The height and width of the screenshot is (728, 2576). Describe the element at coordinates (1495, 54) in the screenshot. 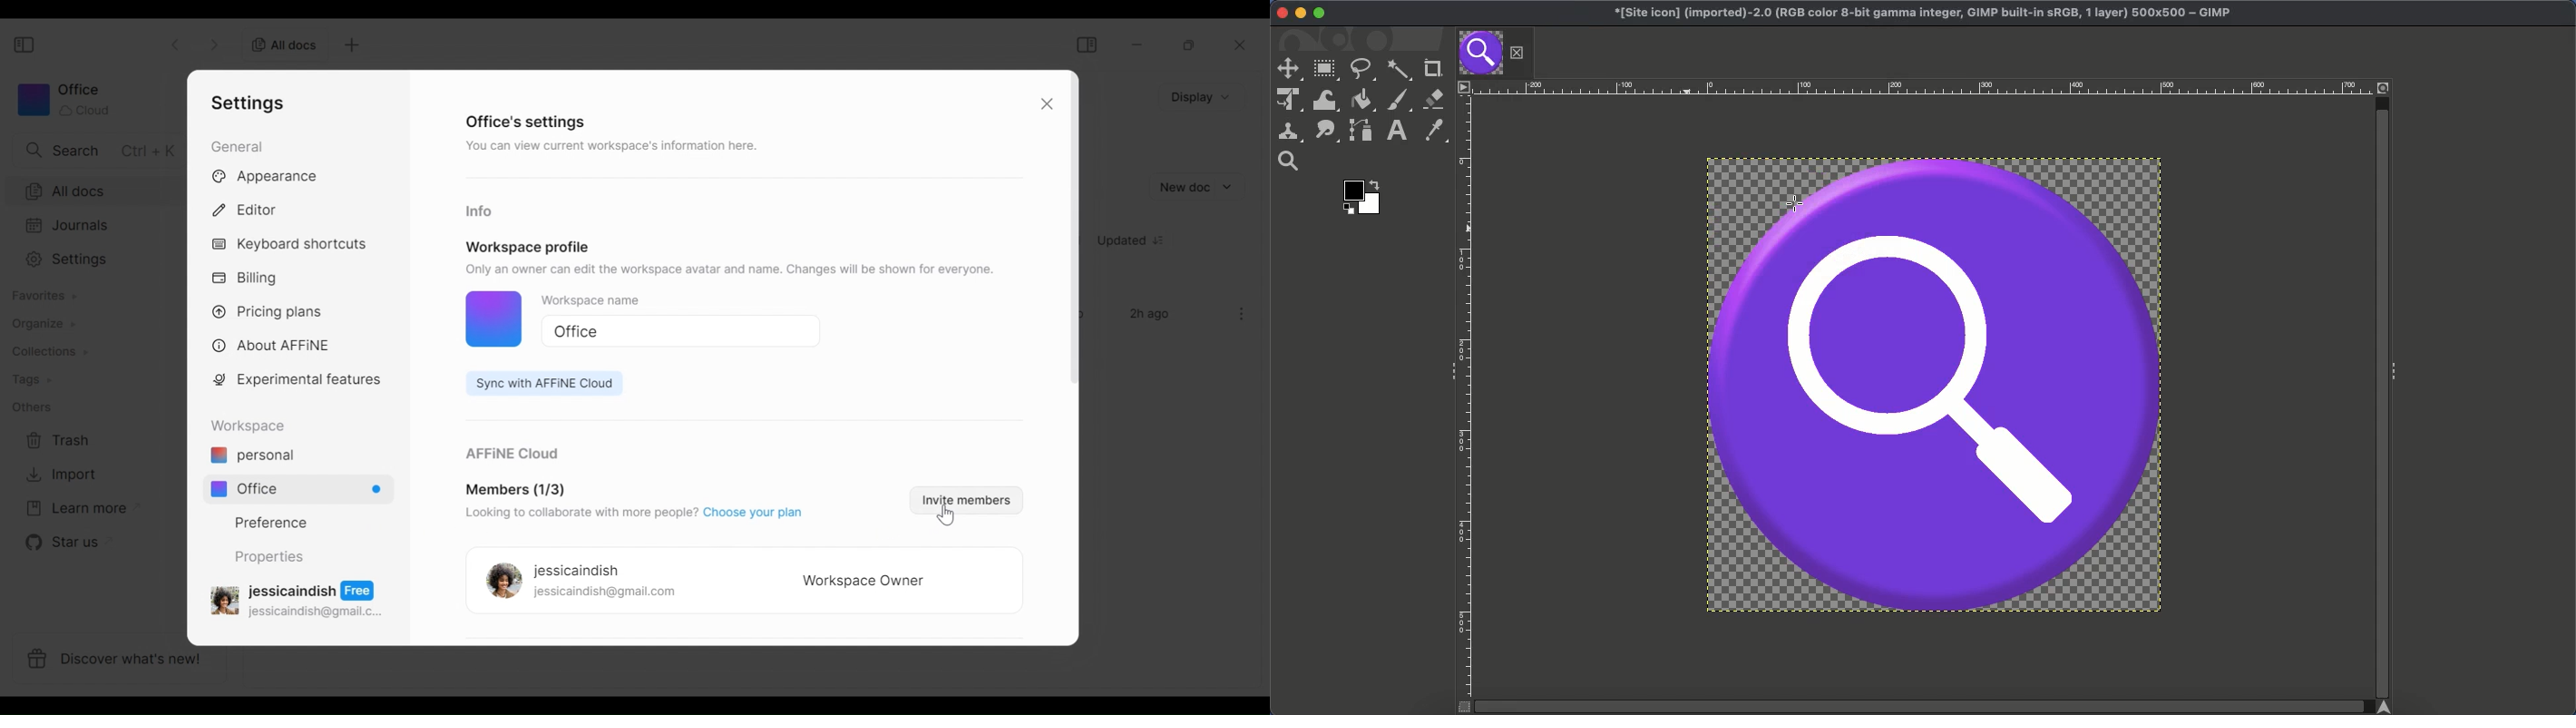

I see `Tab` at that location.